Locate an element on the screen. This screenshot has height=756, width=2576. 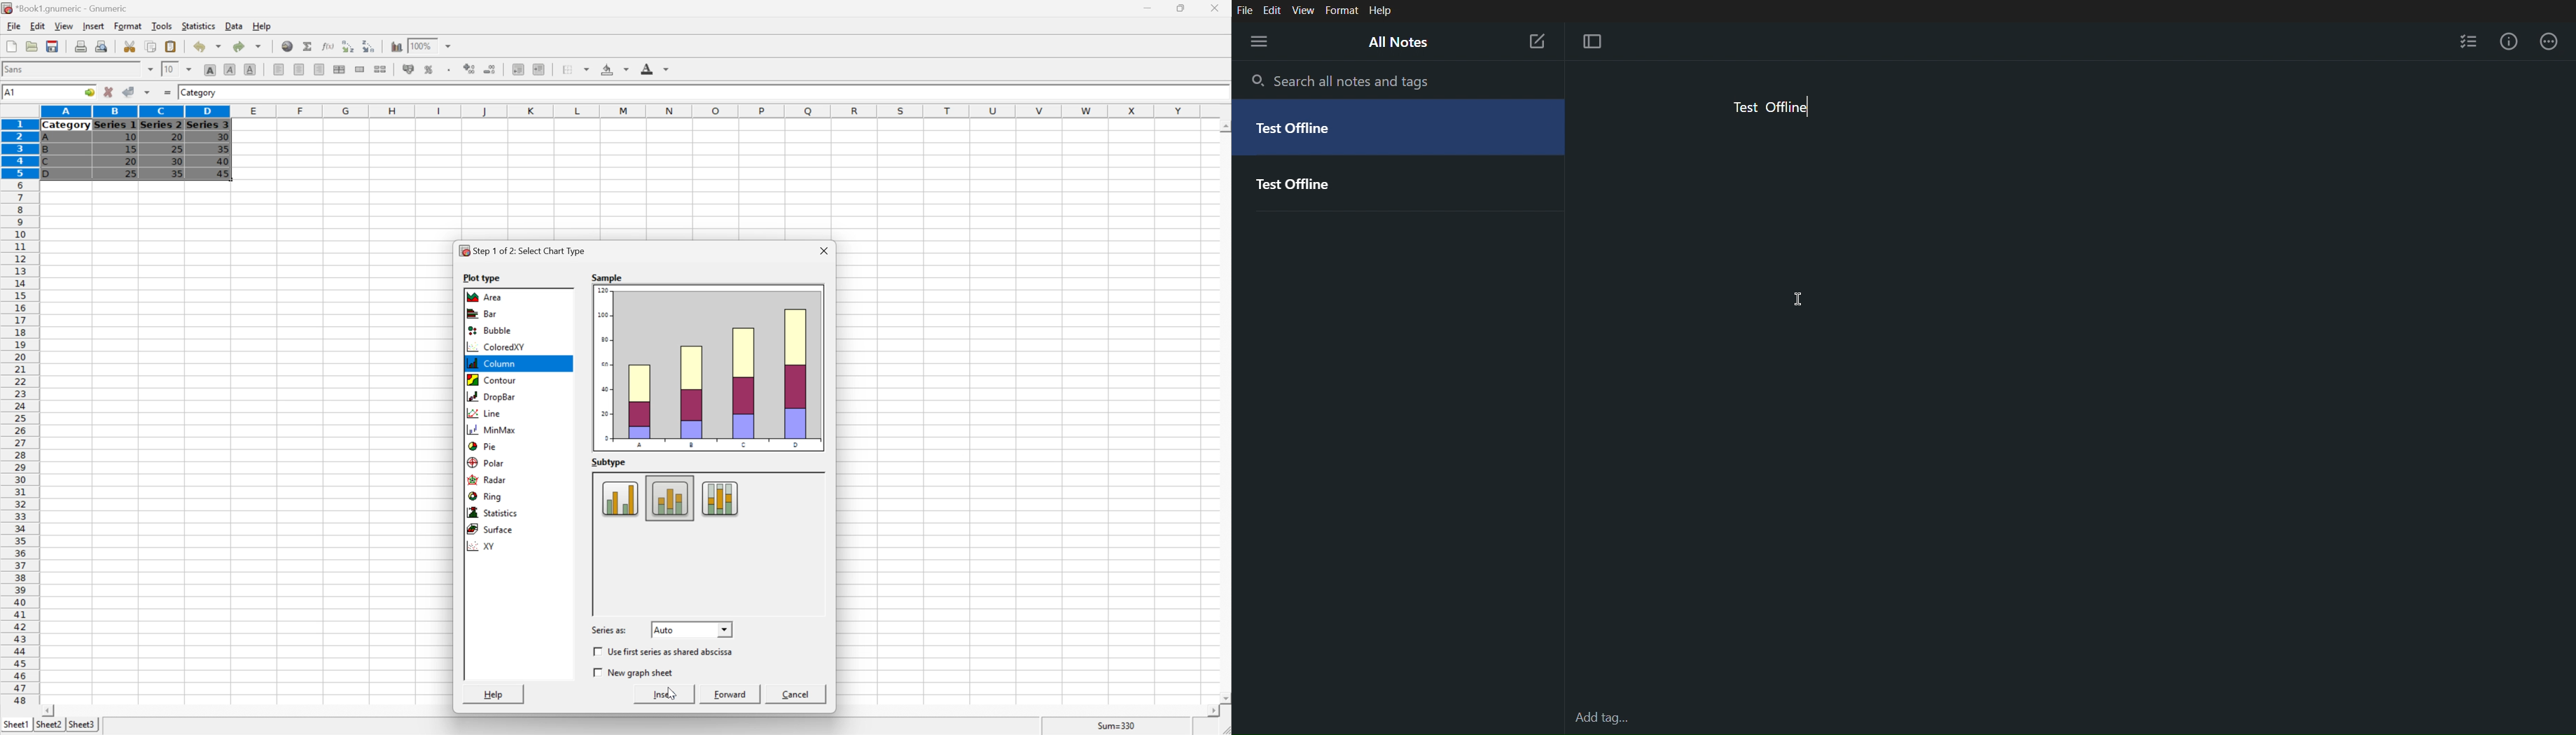
Series as: is located at coordinates (609, 629).